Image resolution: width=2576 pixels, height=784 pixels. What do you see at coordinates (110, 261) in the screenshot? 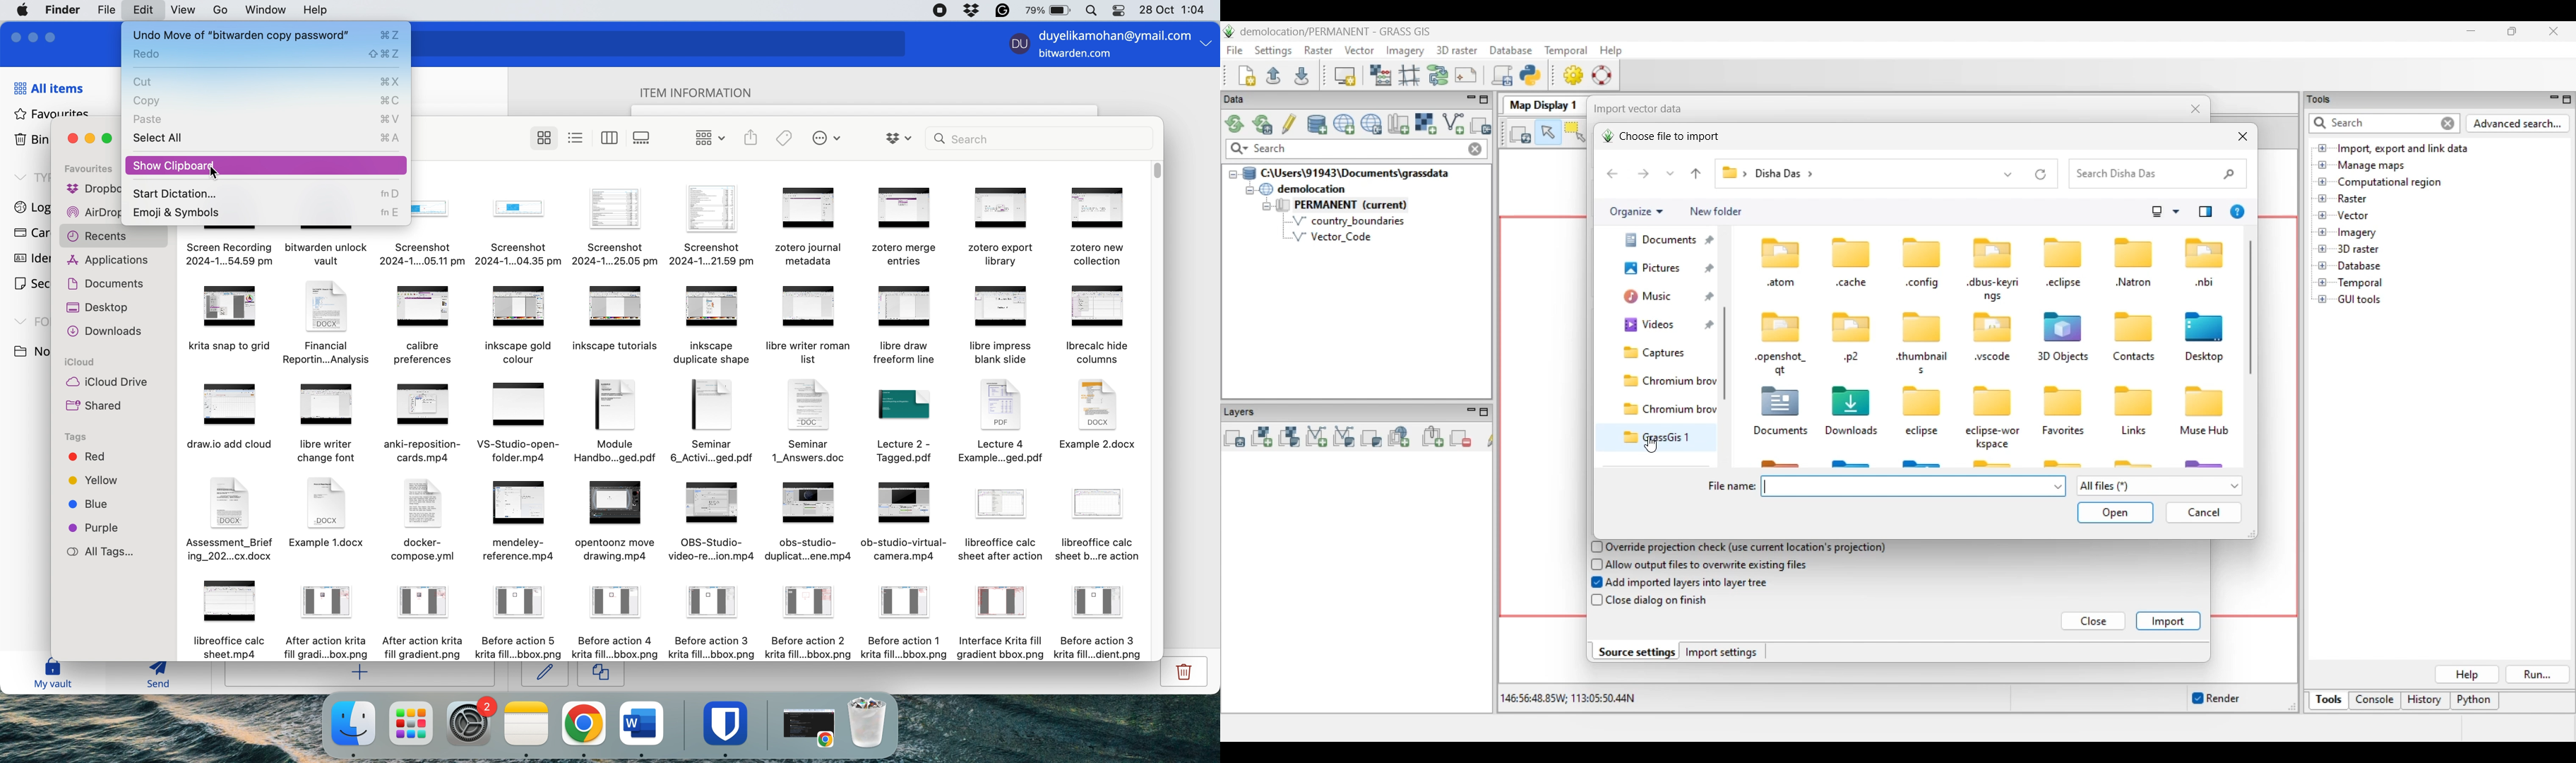
I see `applications` at bounding box center [110, 261].